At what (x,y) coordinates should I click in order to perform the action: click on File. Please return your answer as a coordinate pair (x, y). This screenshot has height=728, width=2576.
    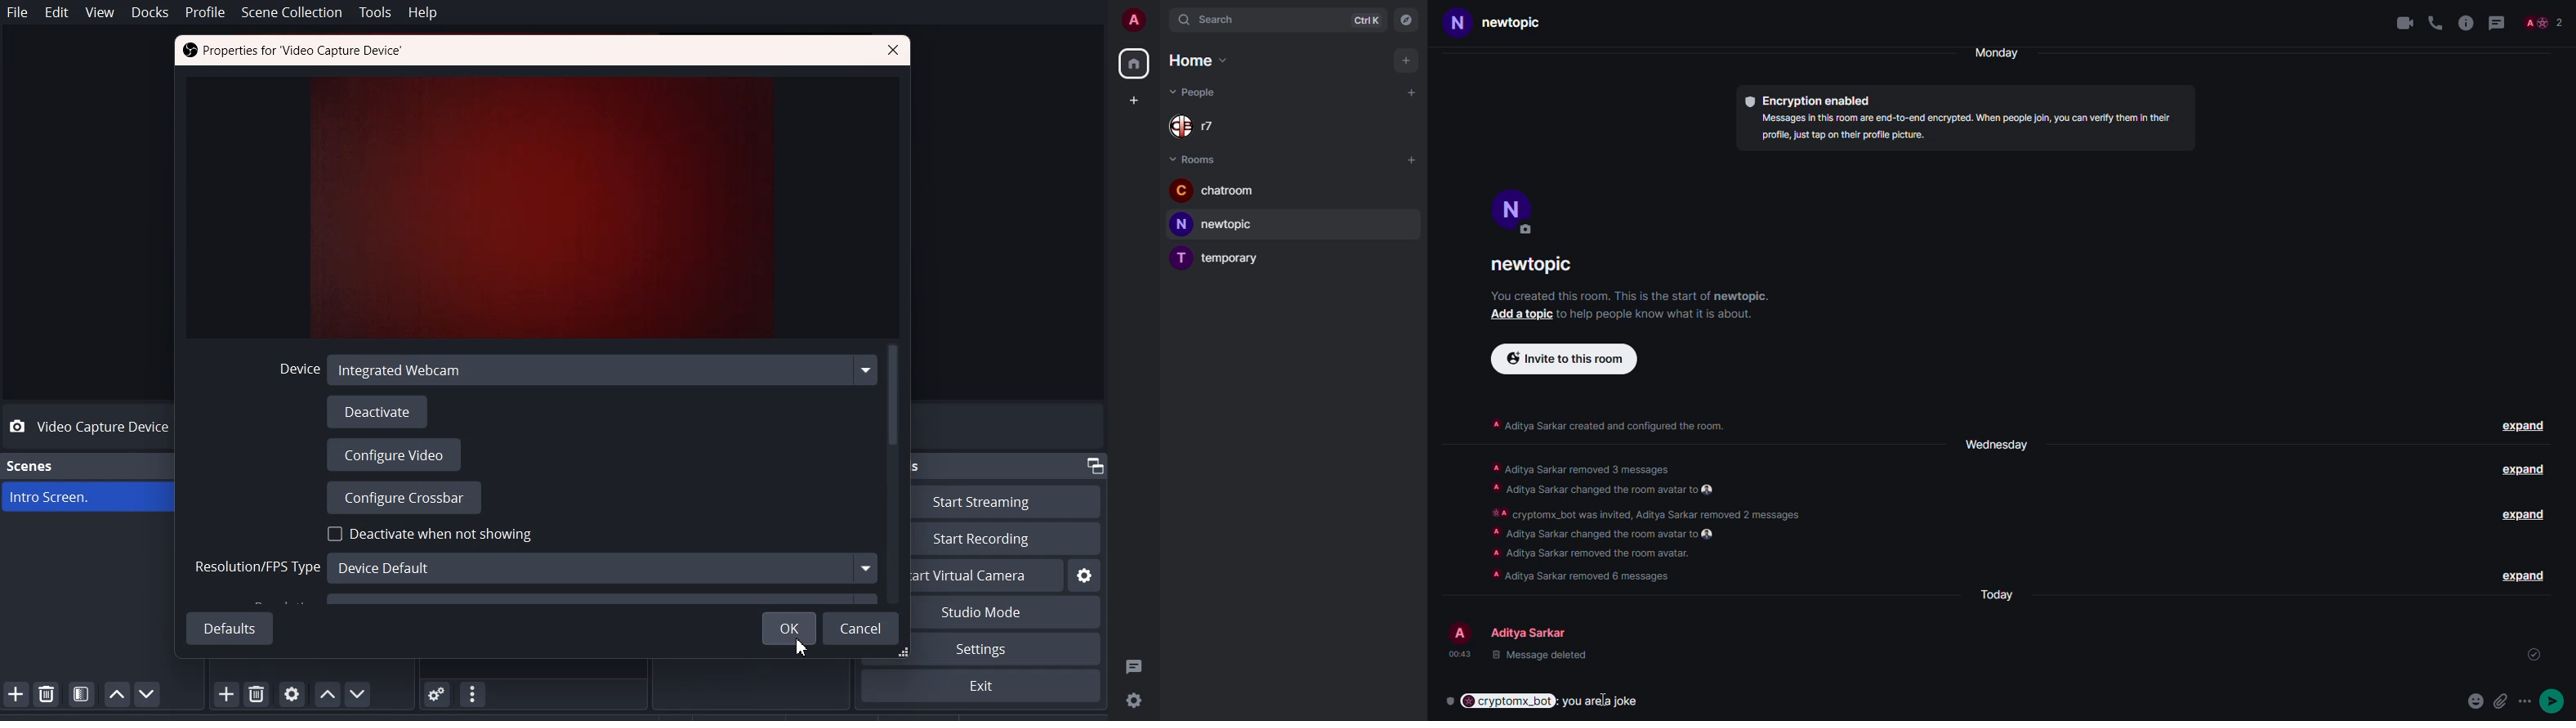
    Looking at the image, I should click on (17, 11).